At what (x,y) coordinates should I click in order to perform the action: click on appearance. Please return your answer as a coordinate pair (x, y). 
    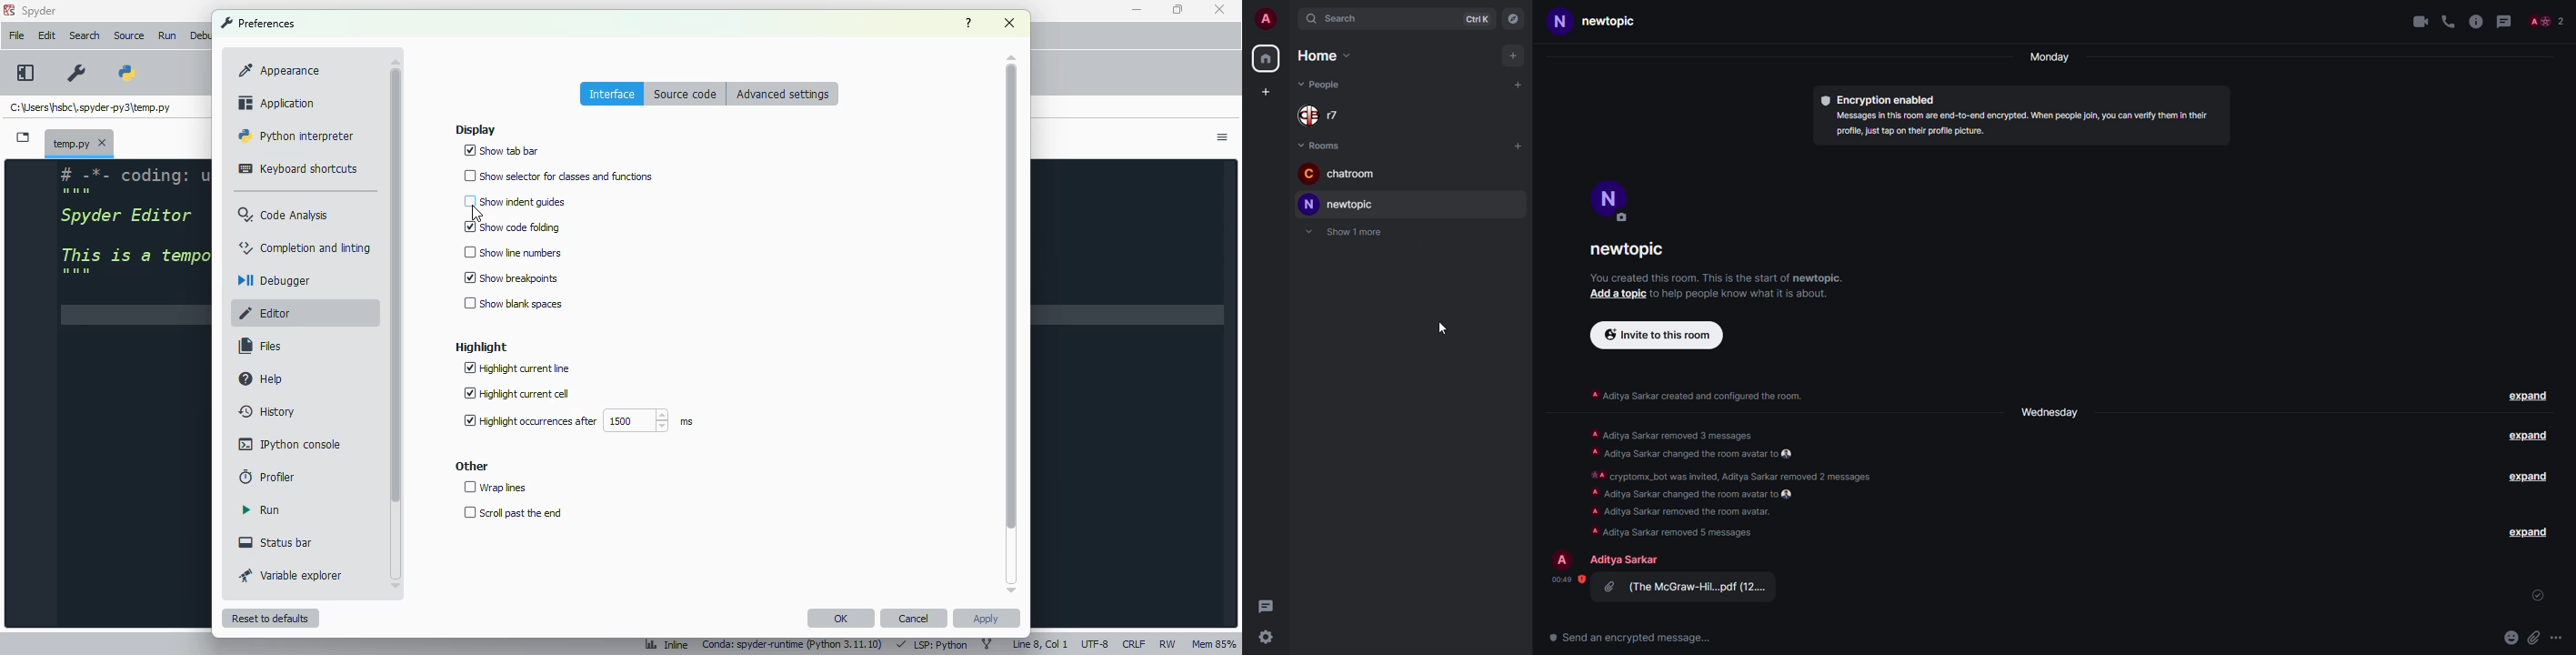
    Looking at the image, I should click on (278, 71).